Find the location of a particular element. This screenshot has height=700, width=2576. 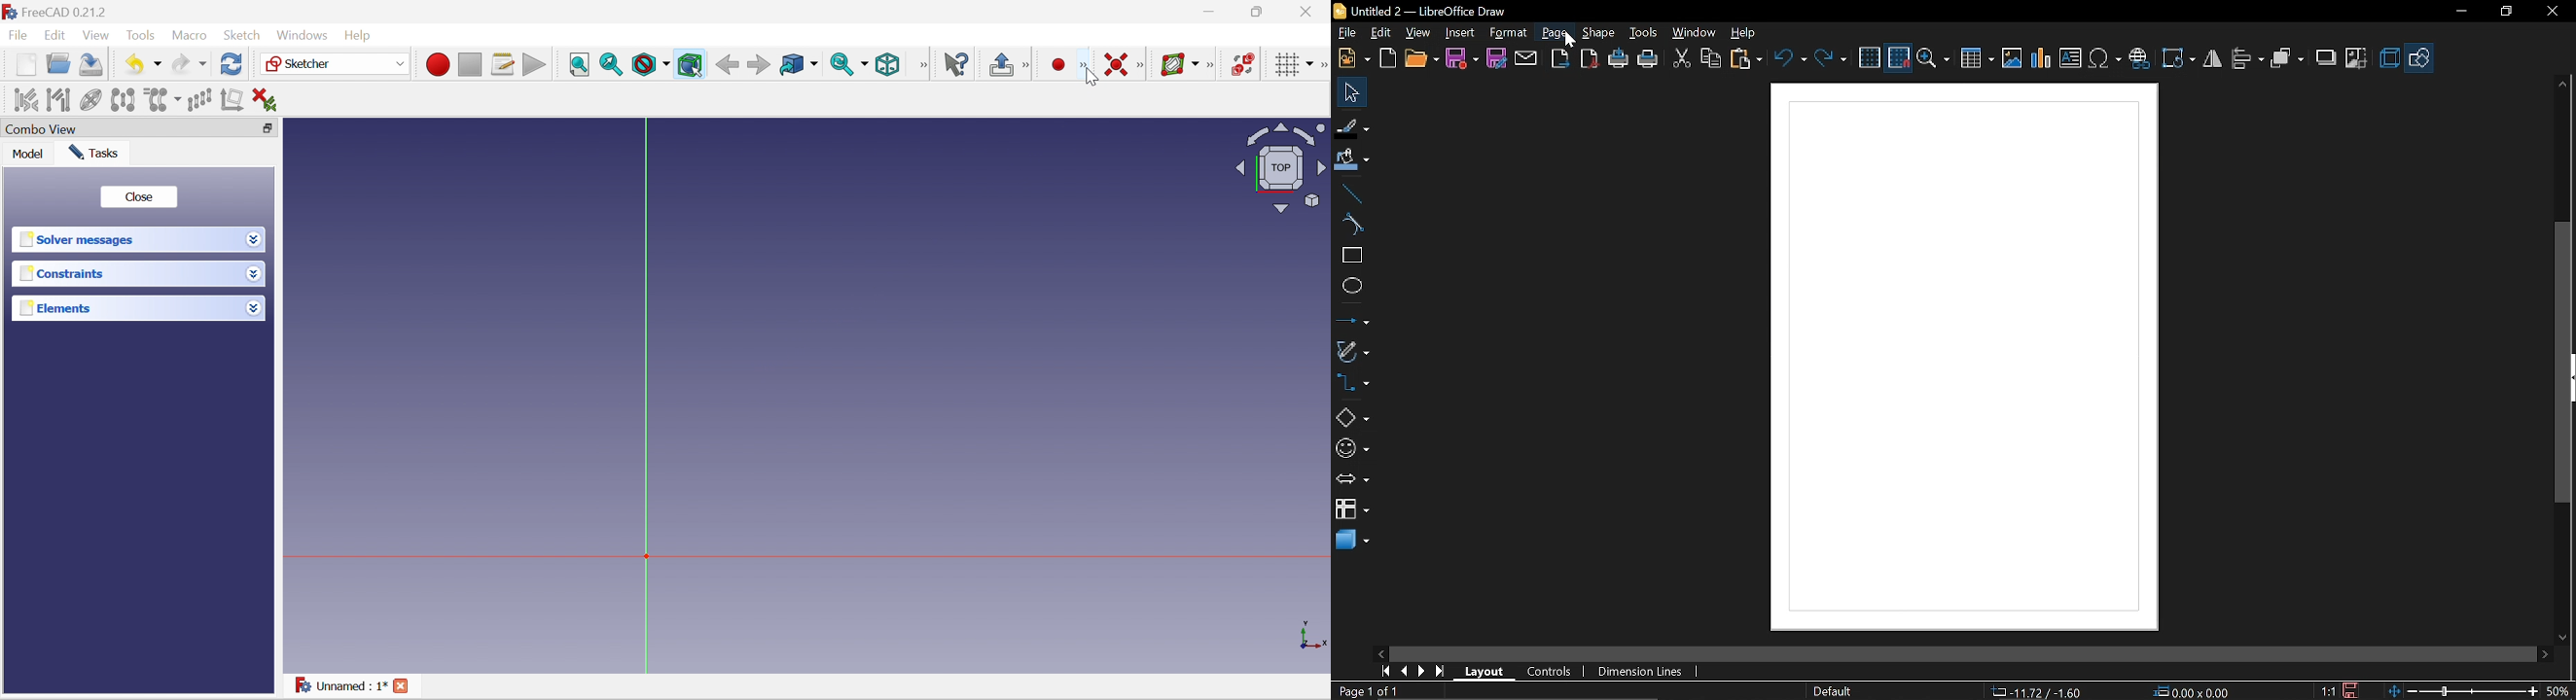

x, y axis is located at coordinates (1311, 634).